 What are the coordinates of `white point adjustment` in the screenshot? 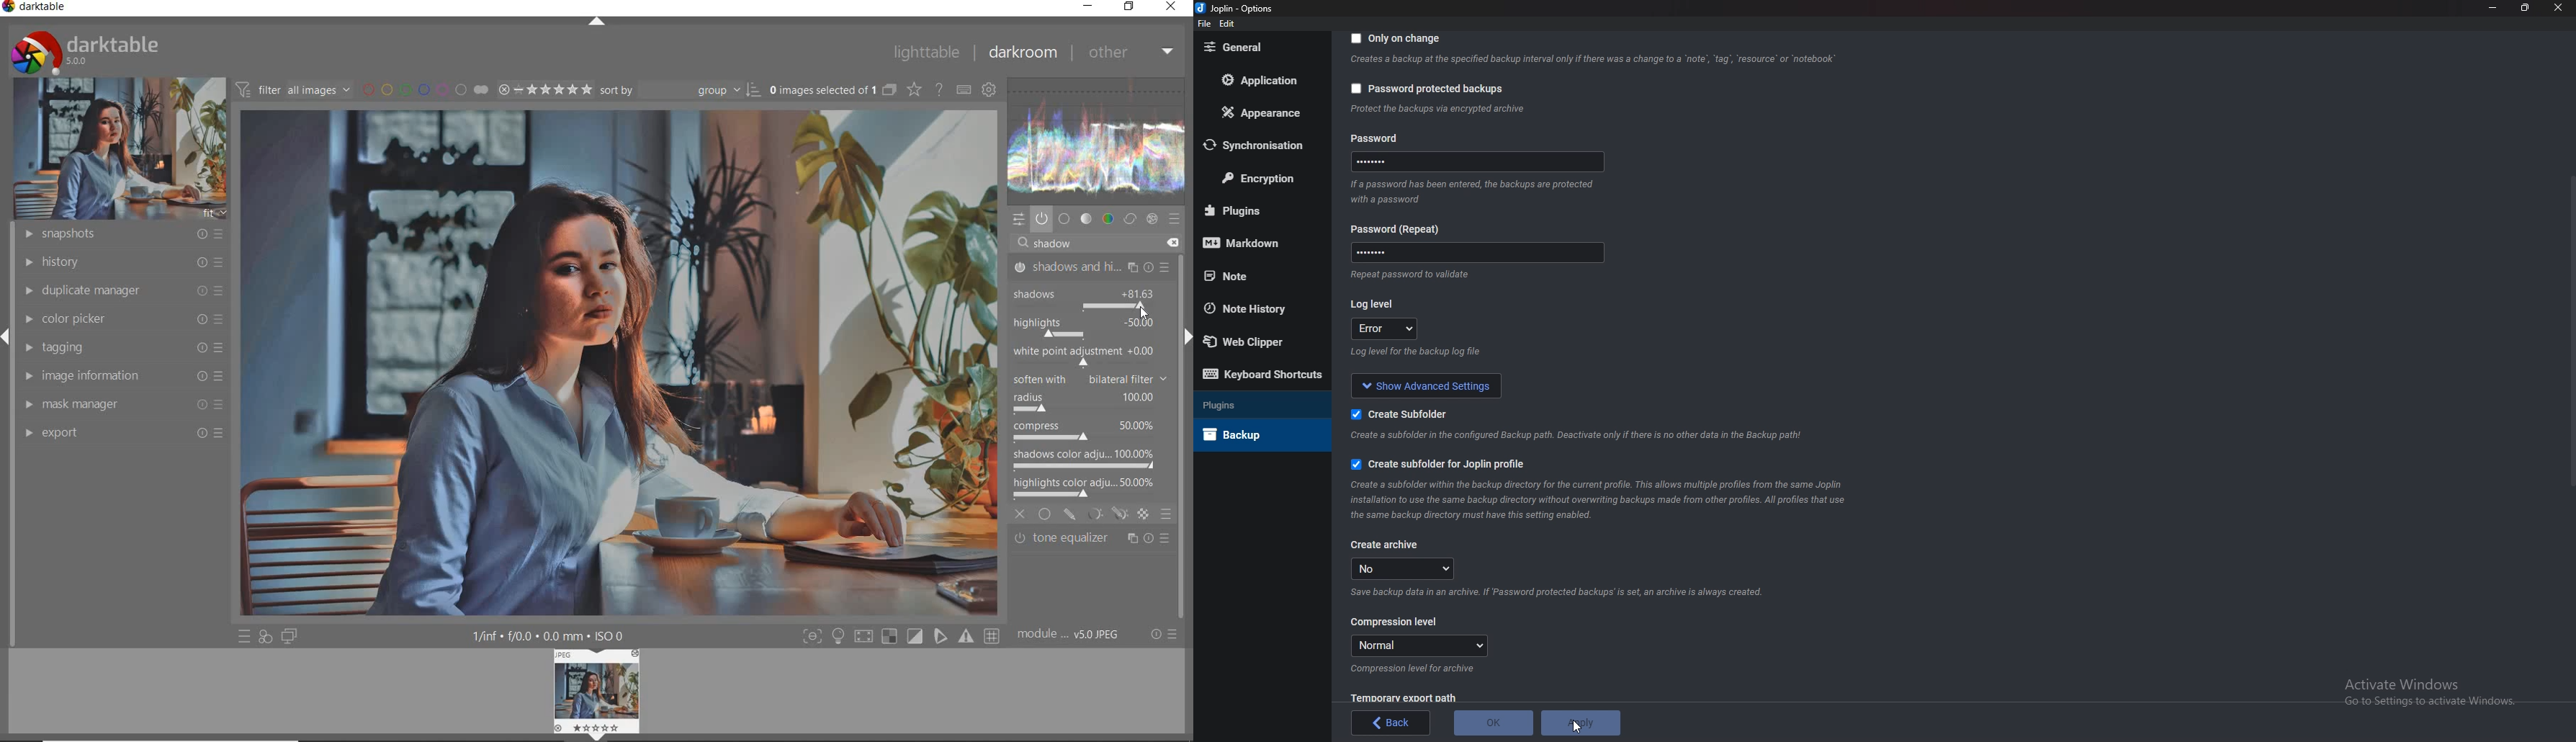 It's located at (1083, 355).